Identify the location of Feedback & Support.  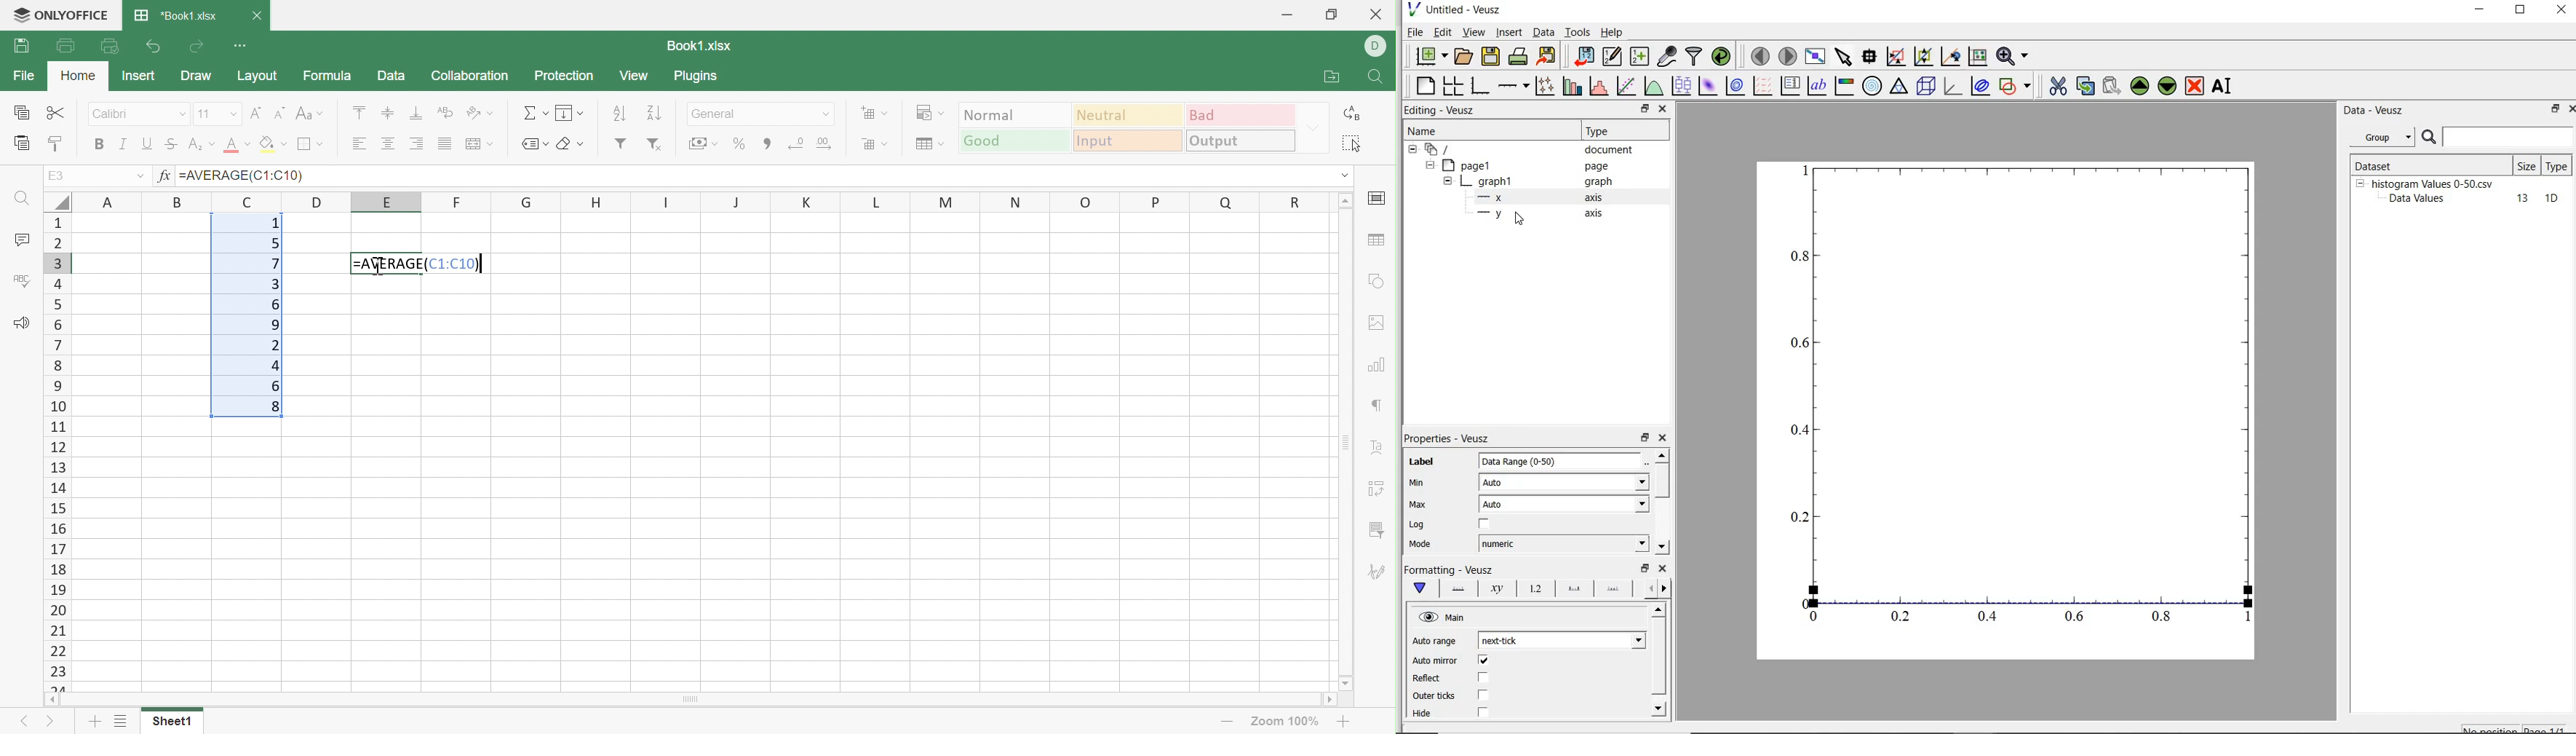
(21, 325).